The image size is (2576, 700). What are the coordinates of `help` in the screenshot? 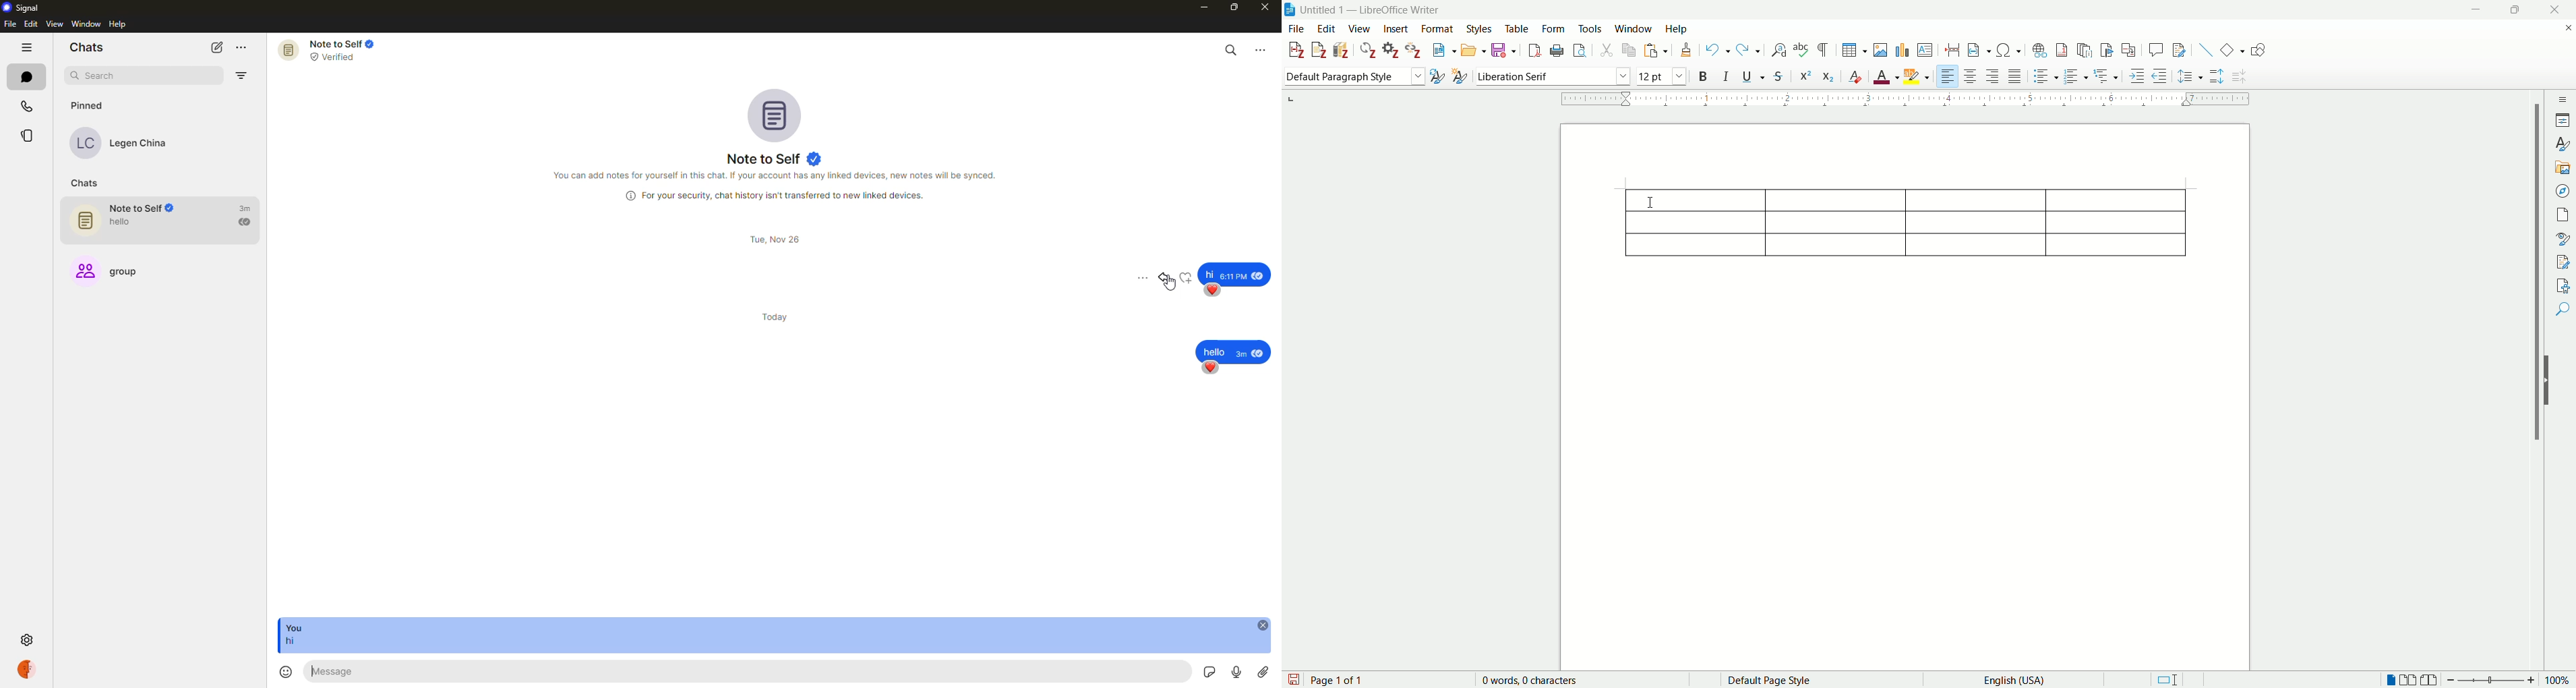 It's located at (1674, 27).